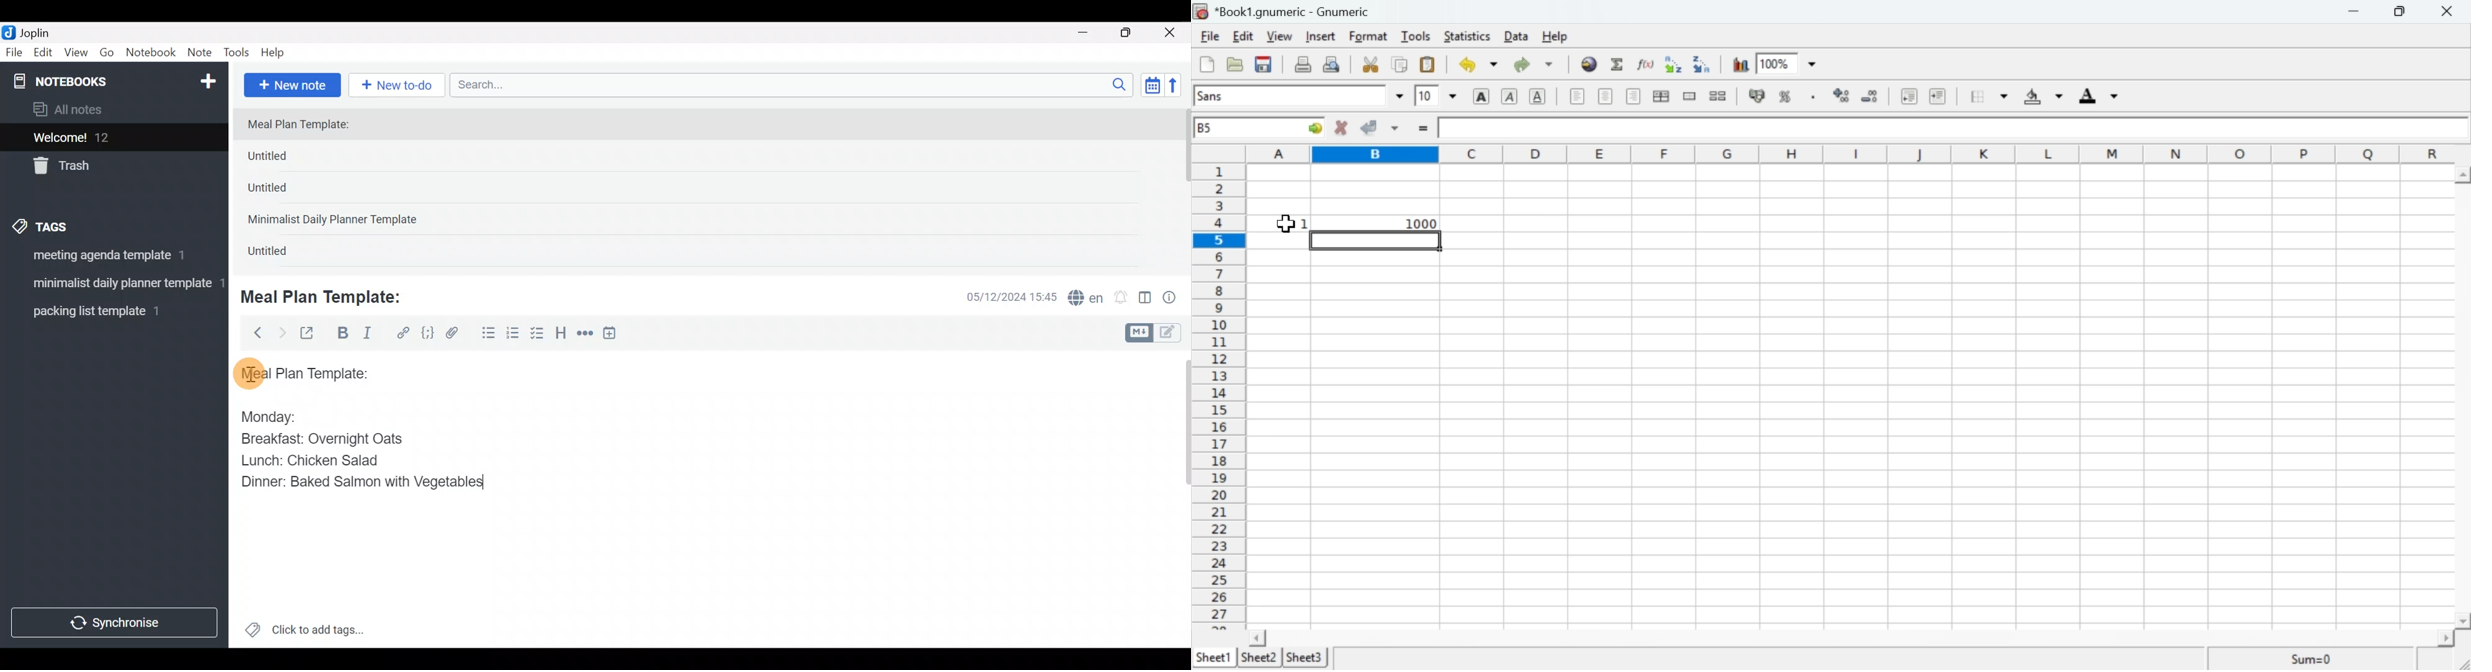 Image resolution: width=2492 pixels, height=672 pixels. I want to click on Undo, so click(1480, 64).